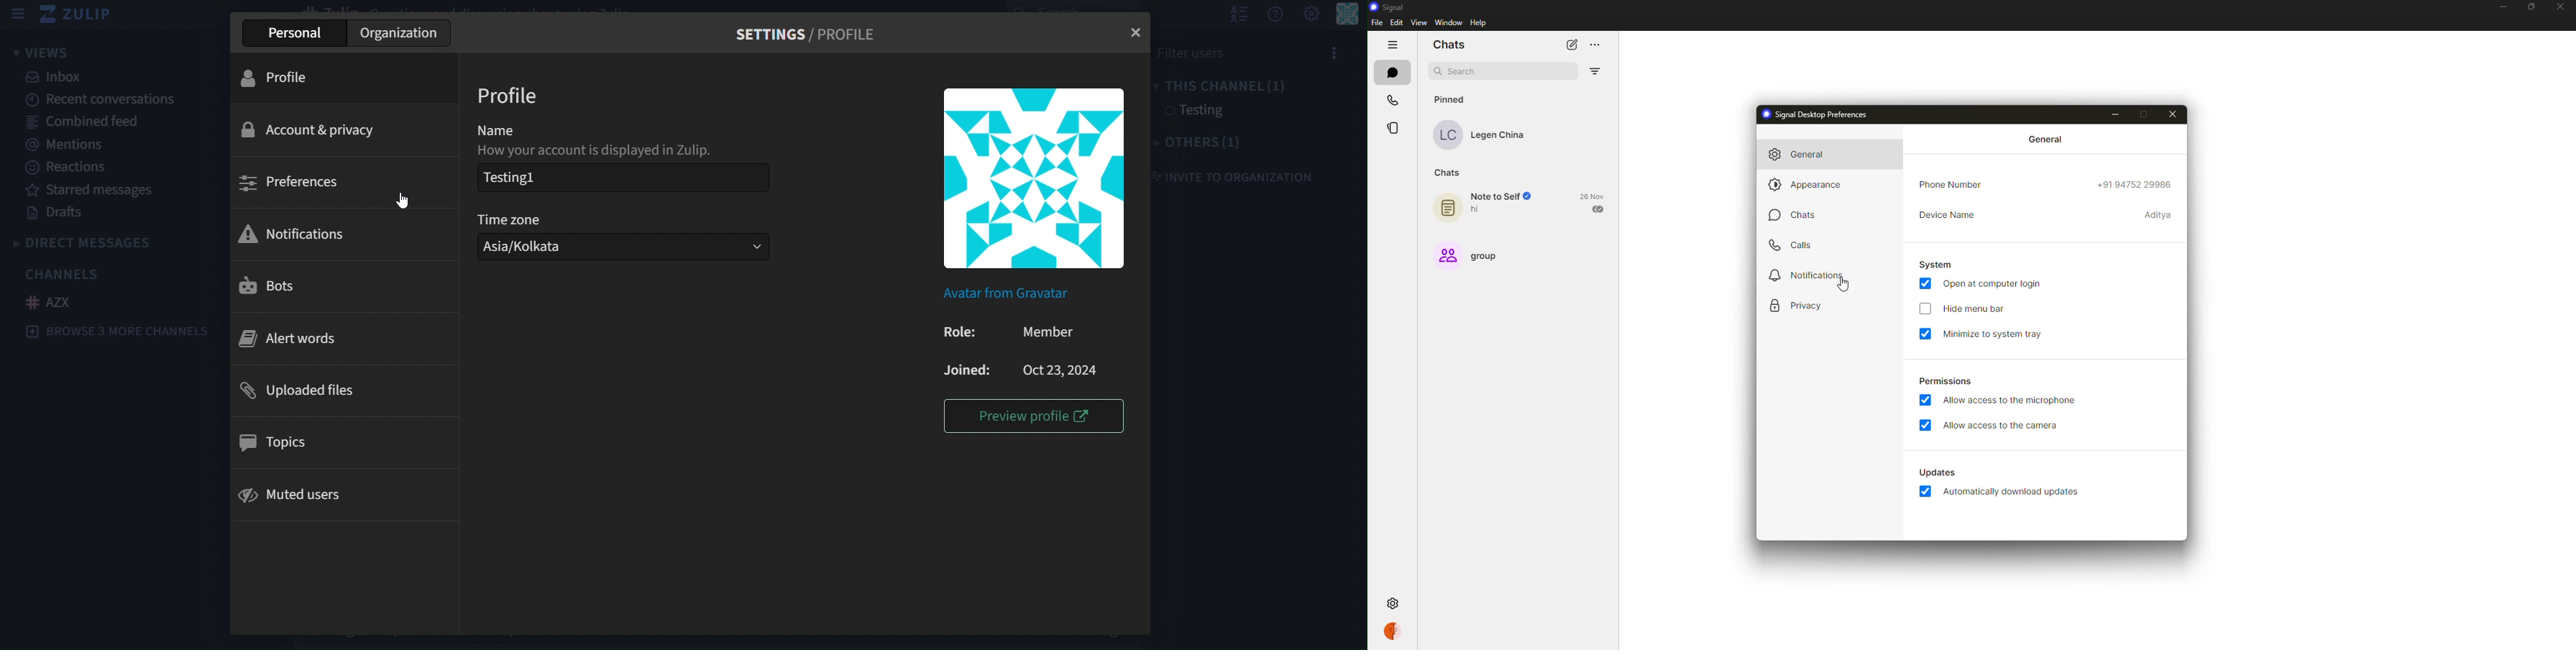 This screenshot has height=672, width=2576. Describe the element at coordinates (1032, 180) in the screenshot. I see `icon` at that location.